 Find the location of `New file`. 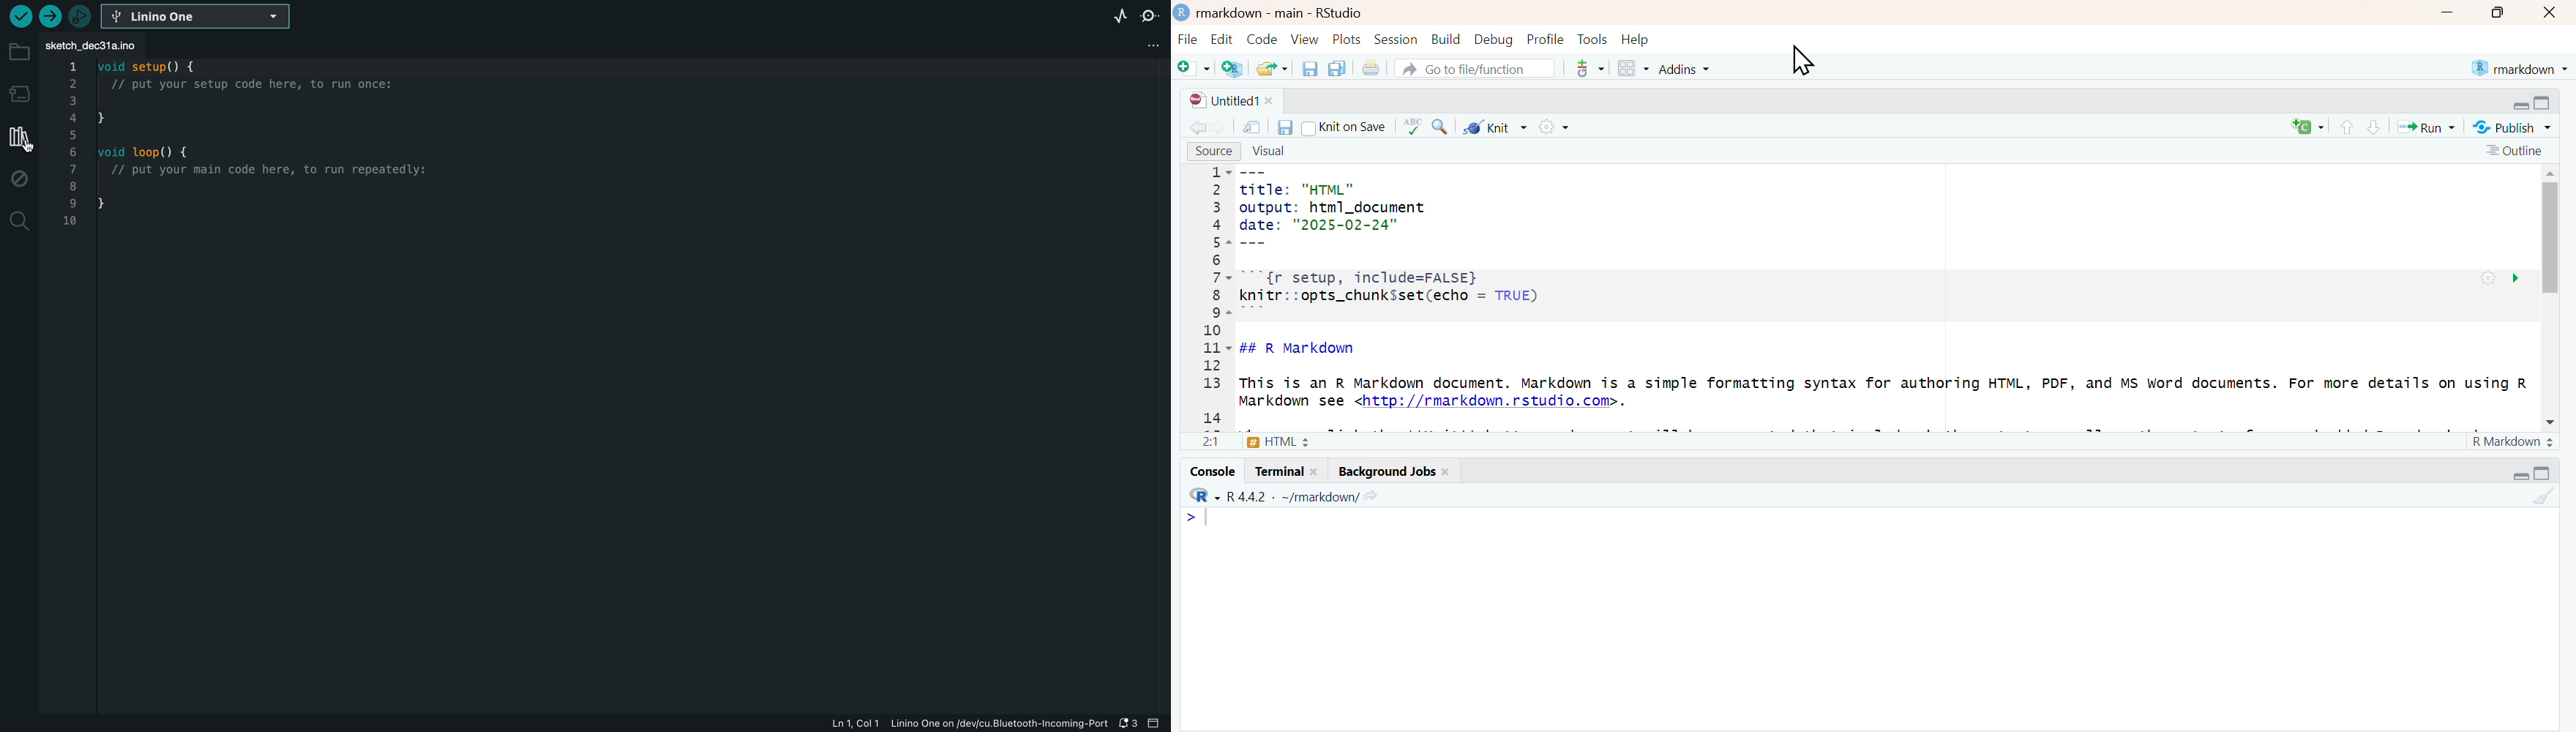

New file is located at coordinates (1193, 67).